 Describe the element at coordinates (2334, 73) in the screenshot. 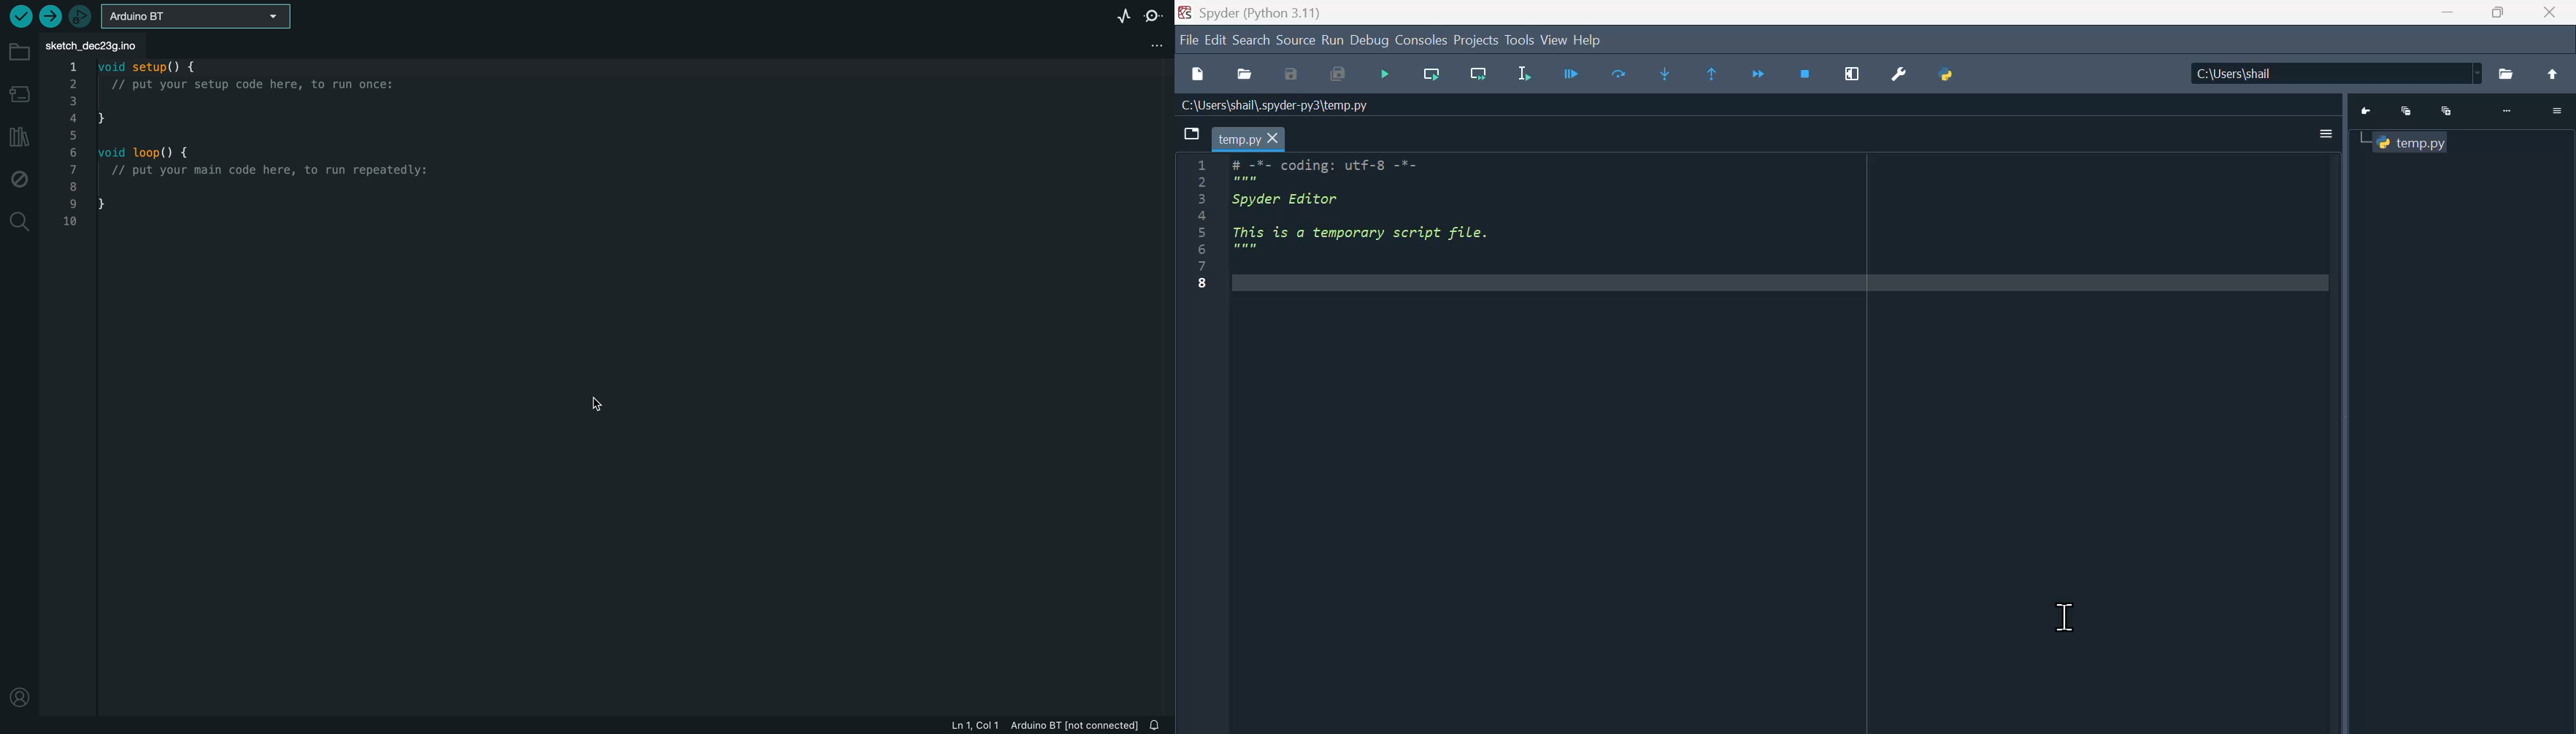

I see `C:\Users\shall` at that location.